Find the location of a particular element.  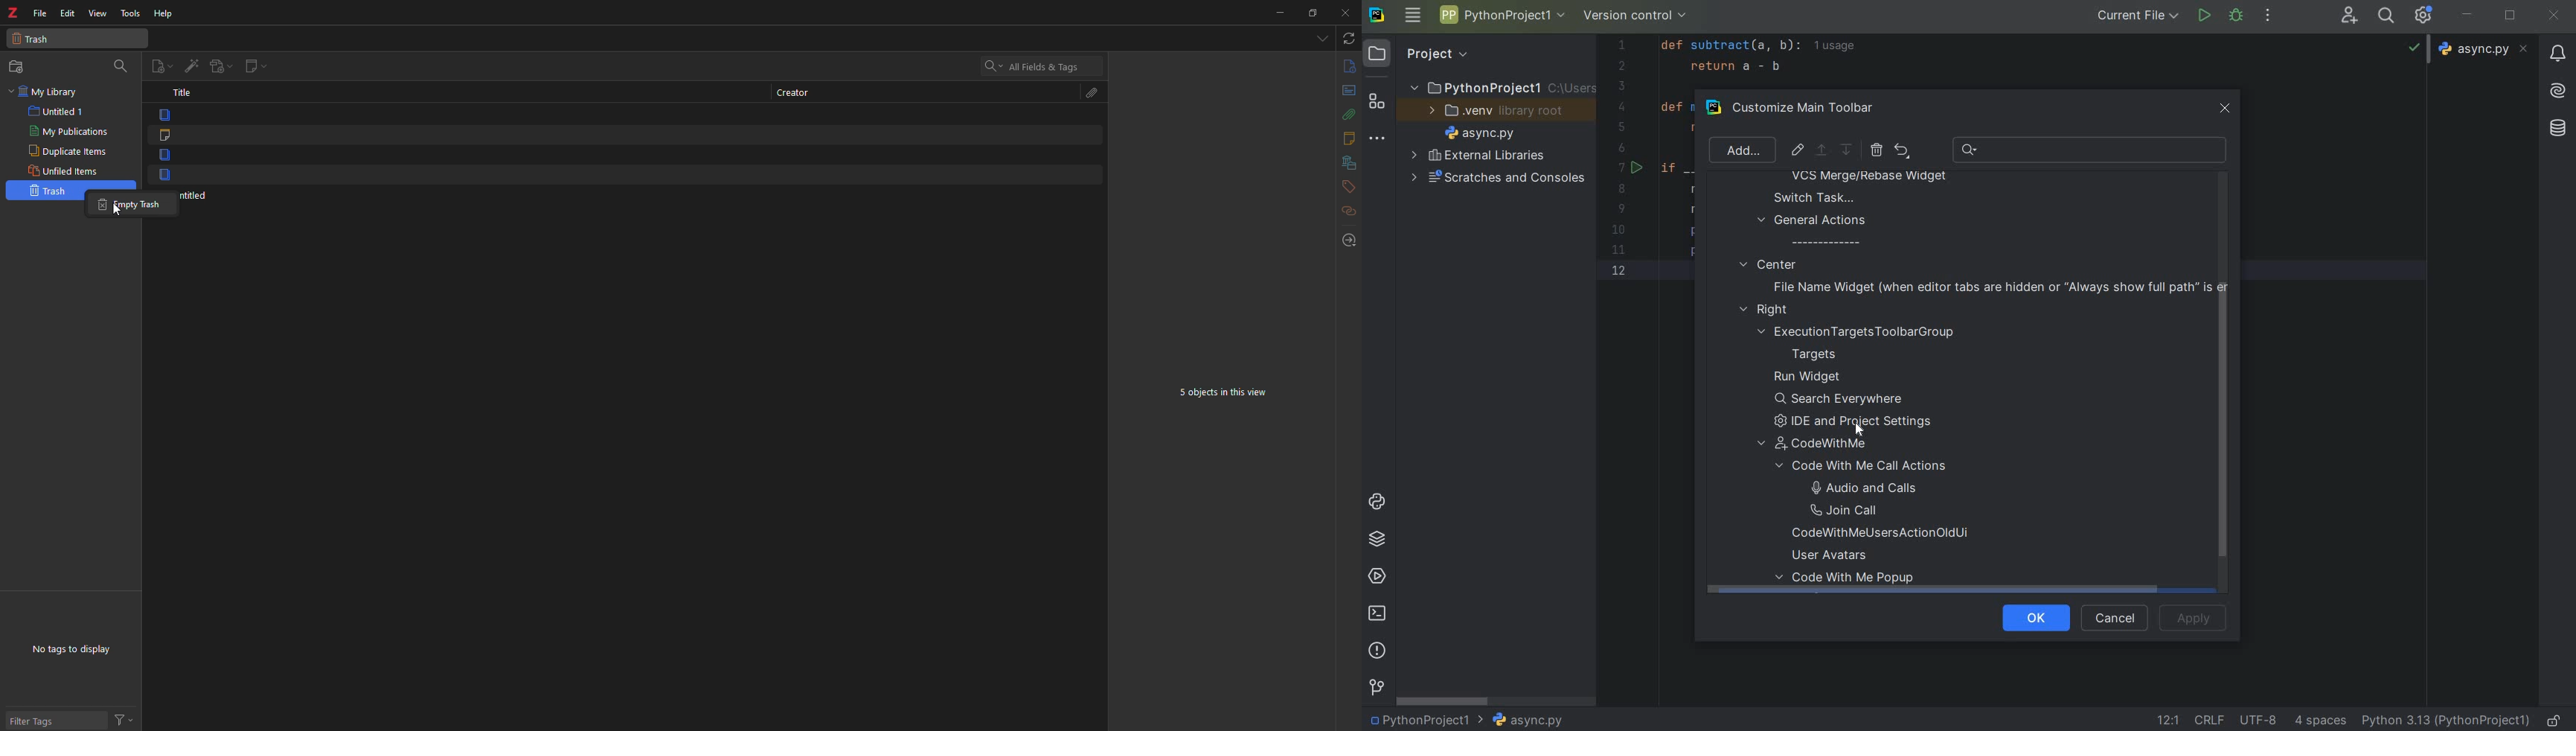

add item is located at coordinates (191, 65).